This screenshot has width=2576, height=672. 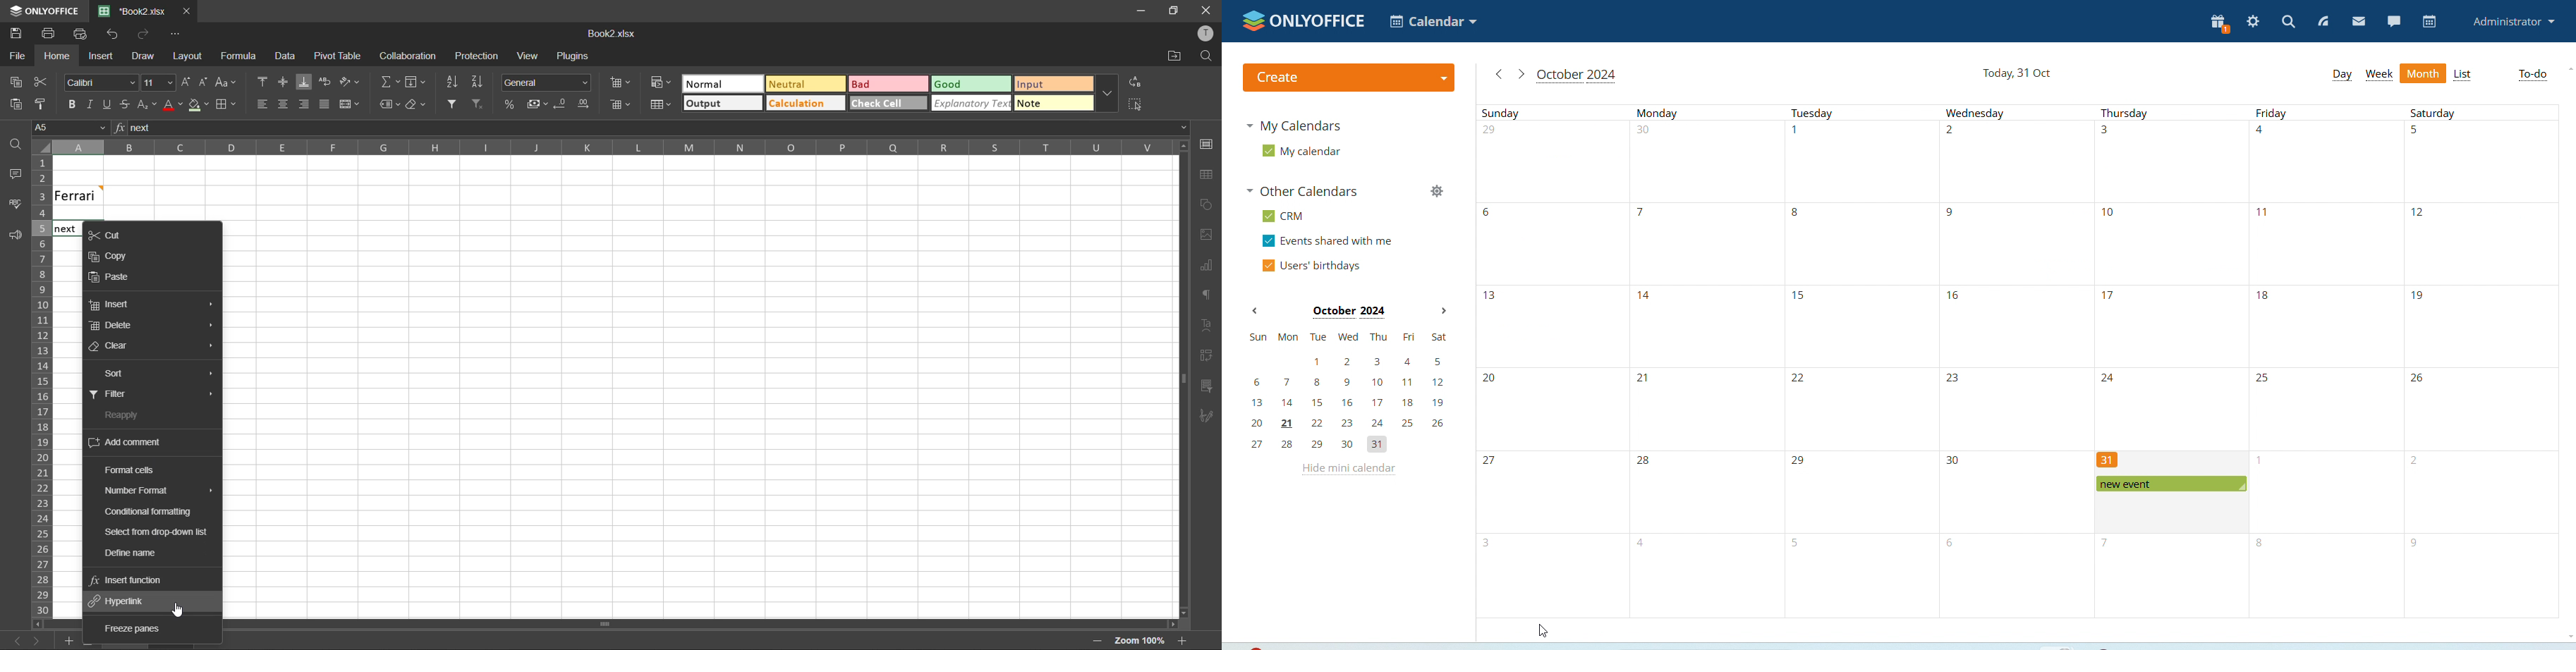 What do you see at coordinates (650, 128) in the screenshot?
I see `formula bar` at bounding box center [650, 128].